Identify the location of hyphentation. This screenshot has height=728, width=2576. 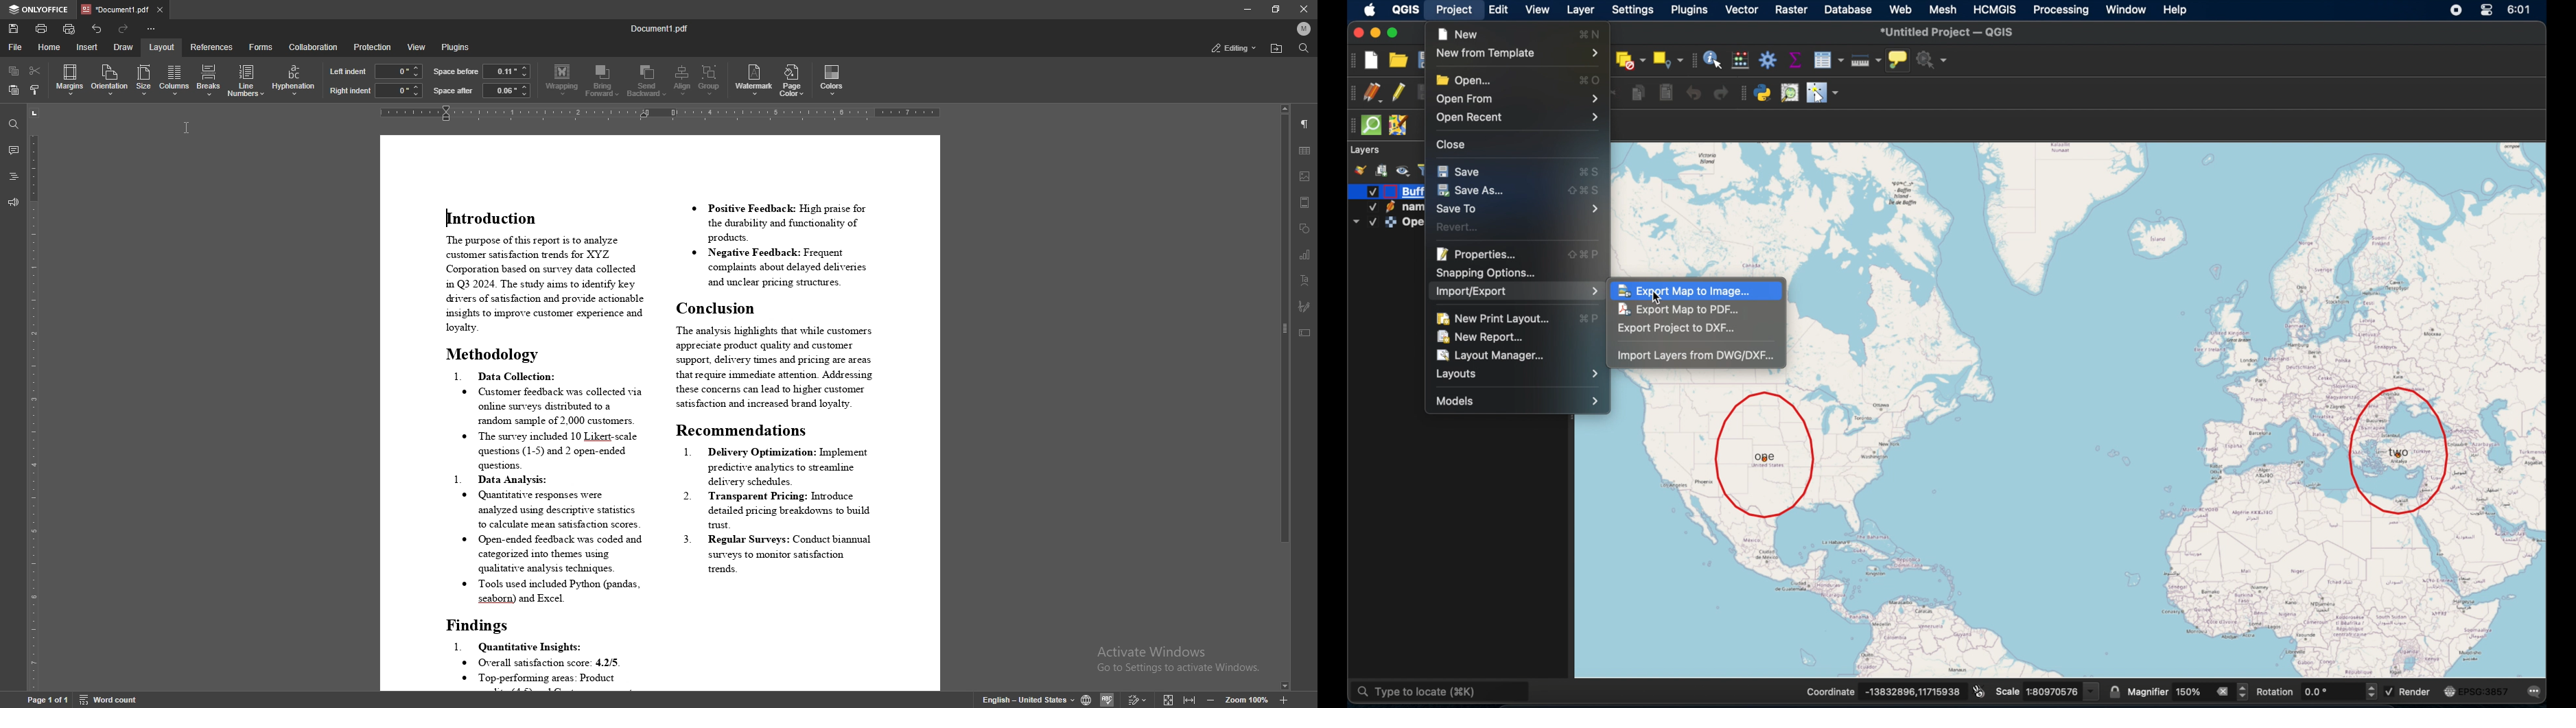
(294, 79).